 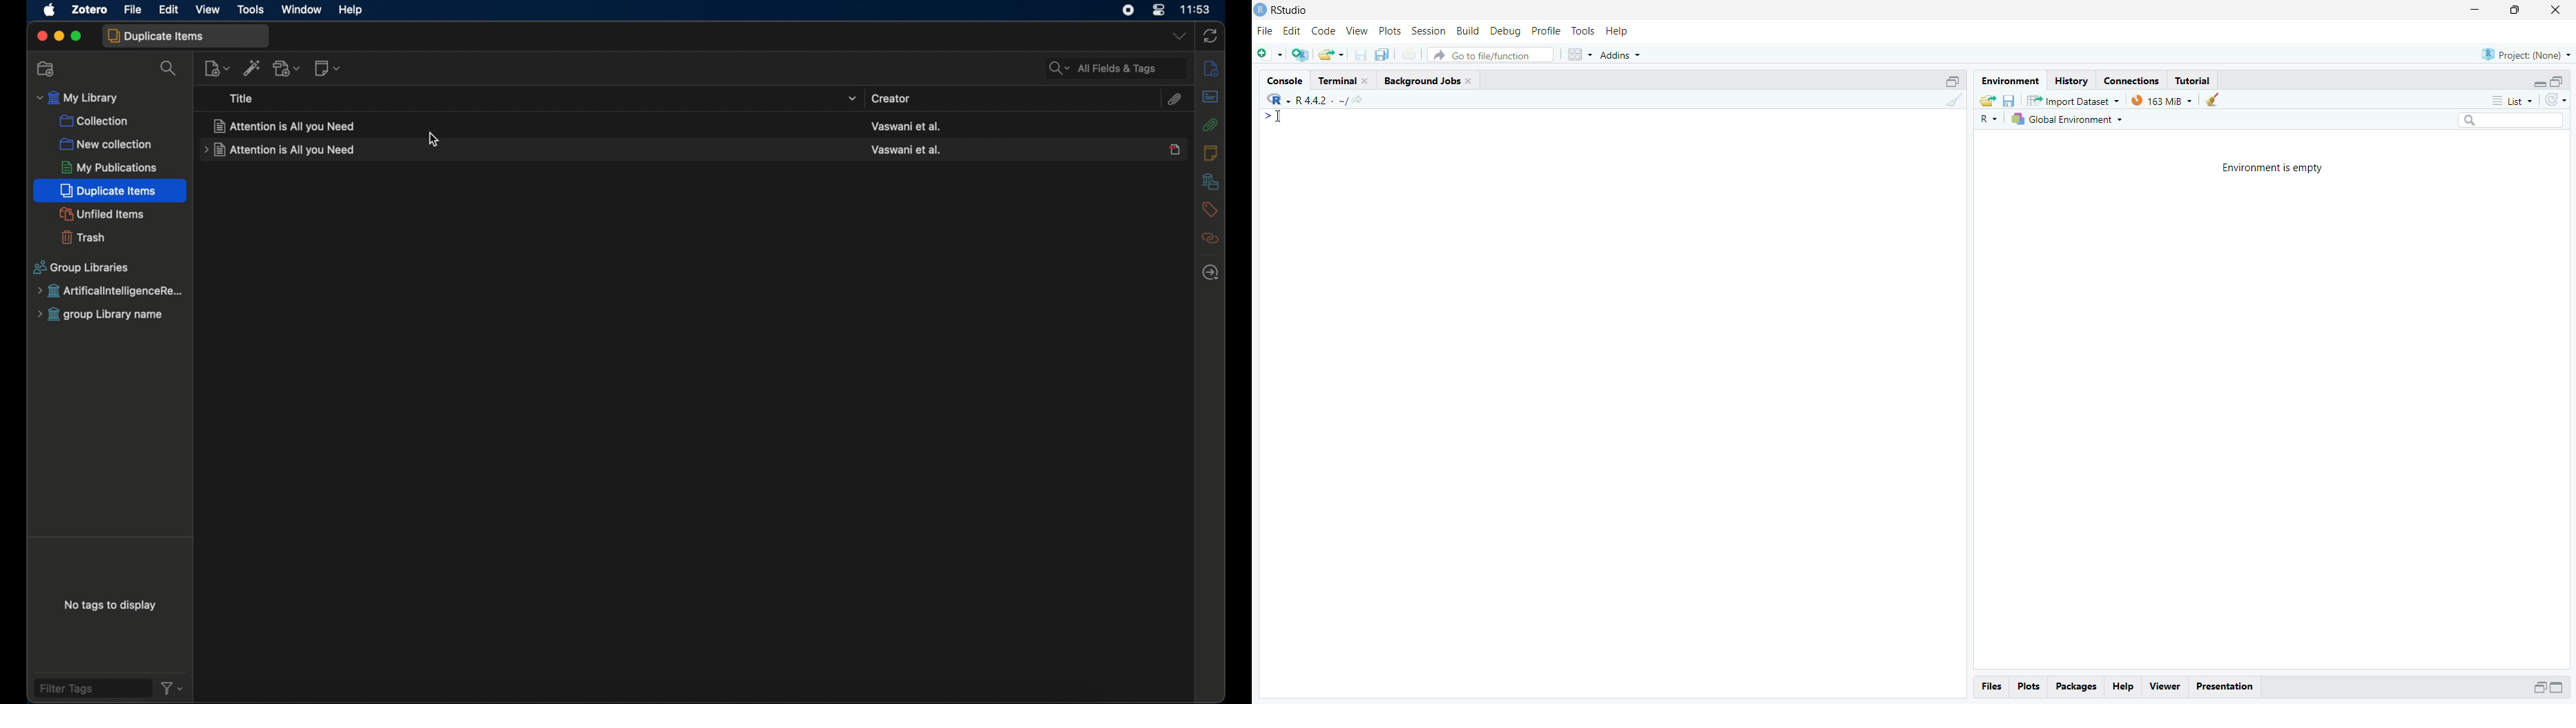 I want to click on plots, so click(x=2031, y=687).